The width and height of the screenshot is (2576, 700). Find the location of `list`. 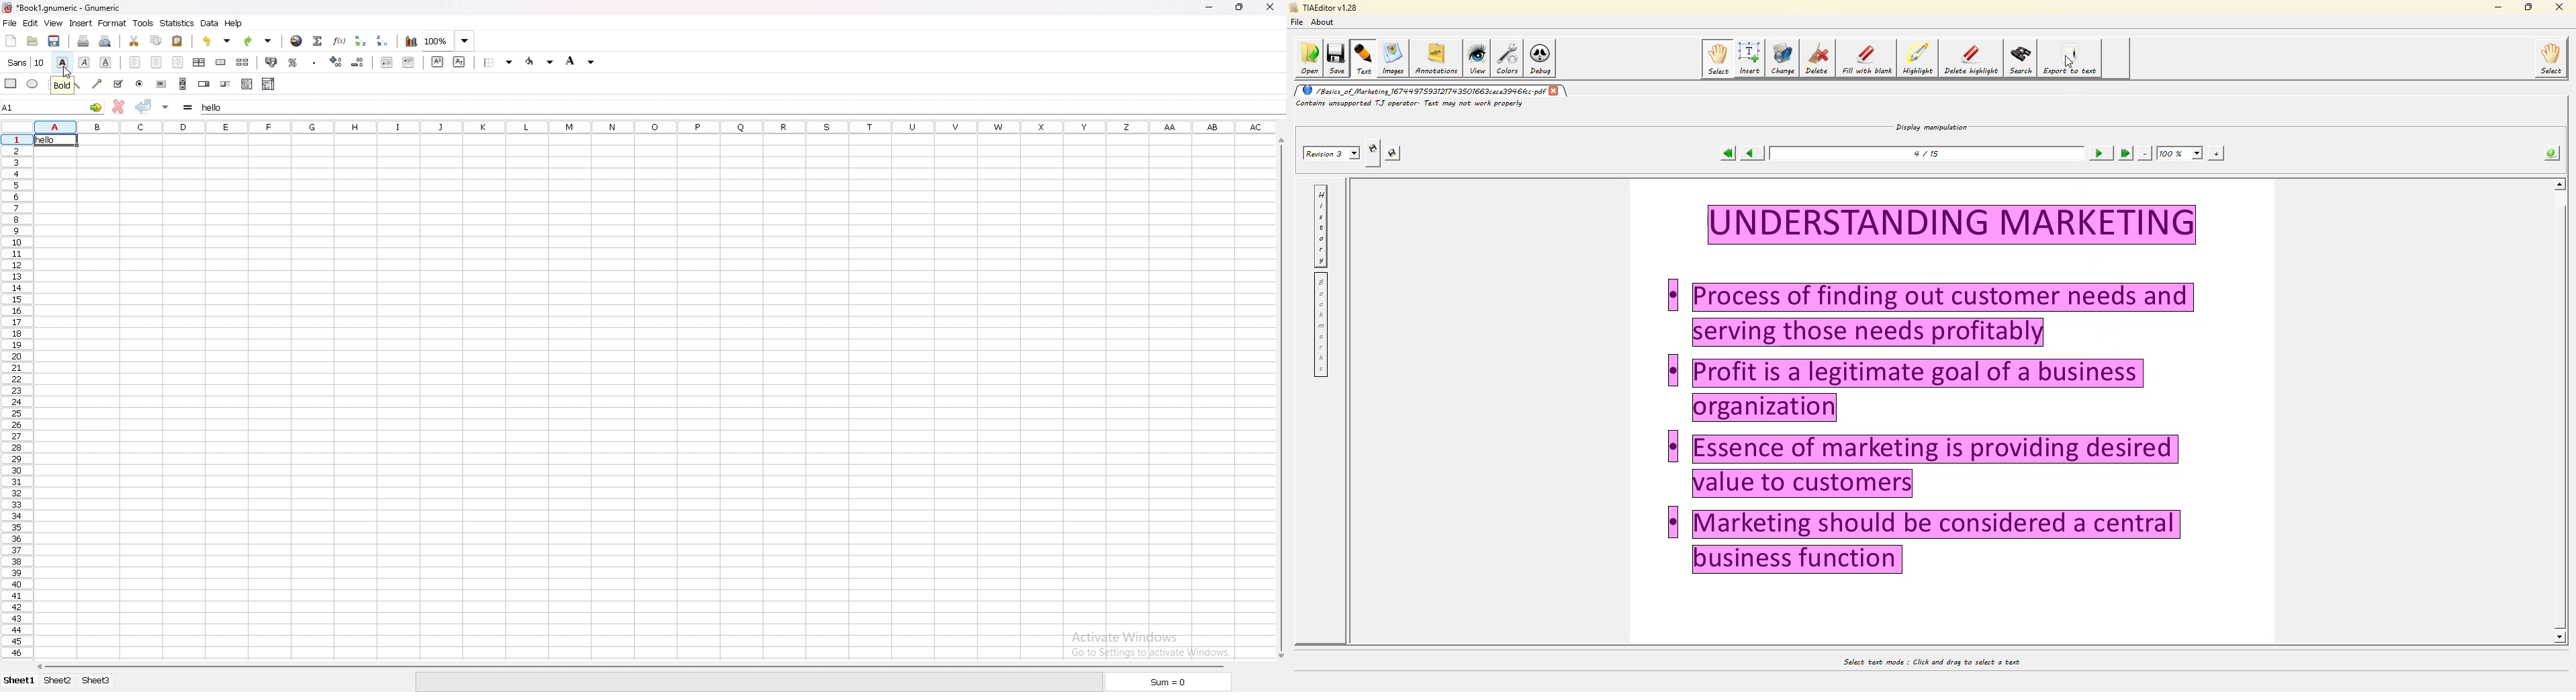

list is located at coordinates (247, 84).